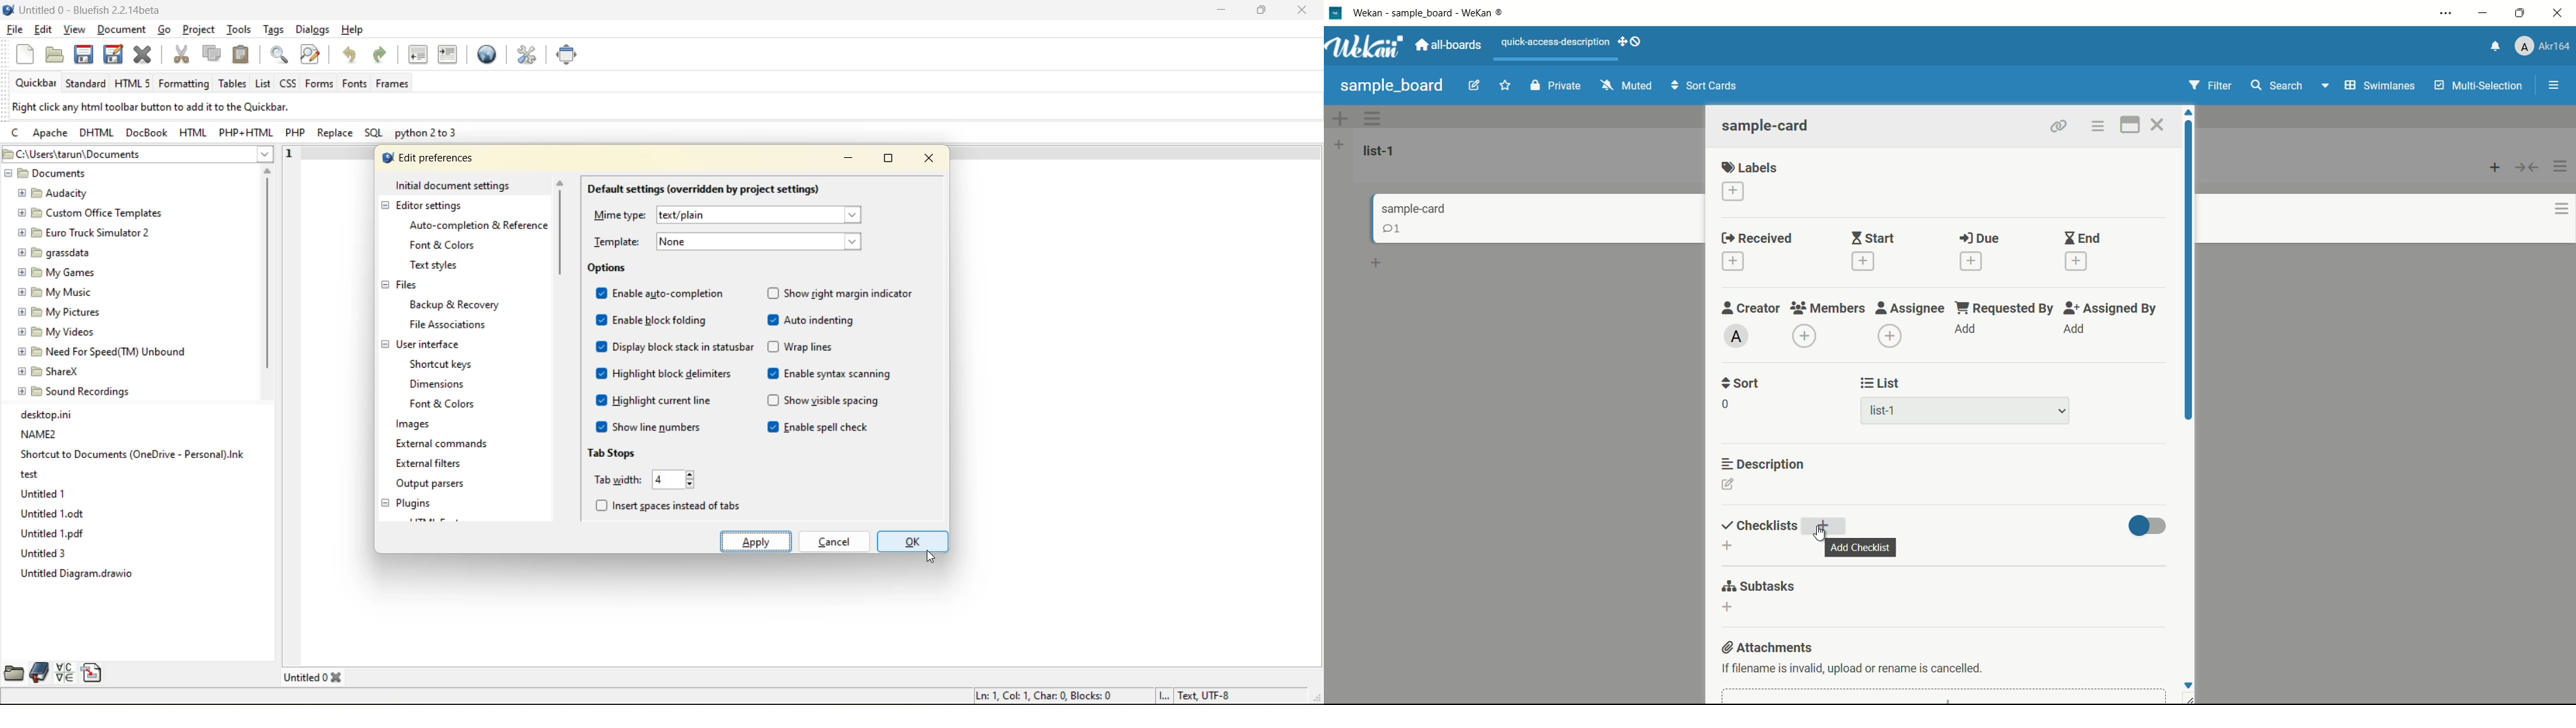 Image resolution: width=2576 pixels, height=728 pixels. Describe the element at coordinates (86, 86) in the screenshot. I see `standard` at that location.